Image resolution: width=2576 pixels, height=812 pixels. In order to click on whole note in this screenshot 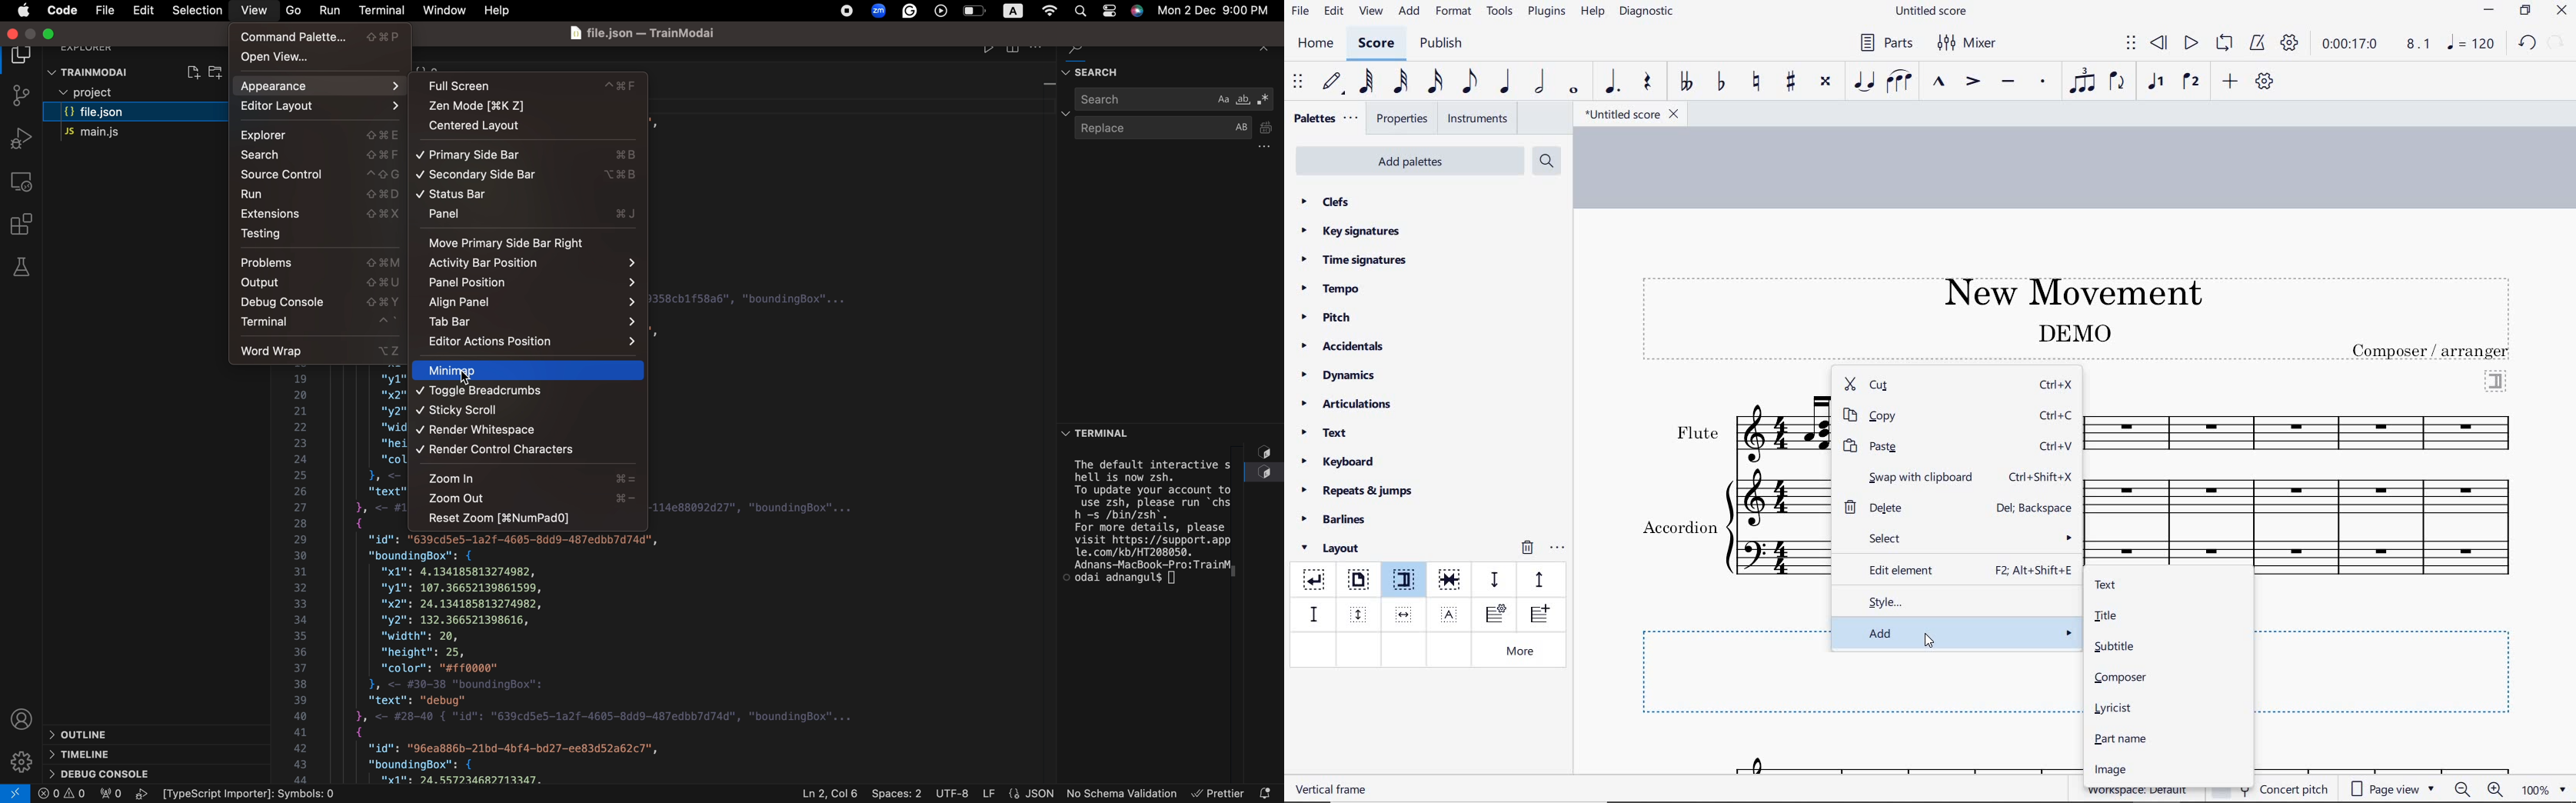, I will do `click(1575, 90)`.